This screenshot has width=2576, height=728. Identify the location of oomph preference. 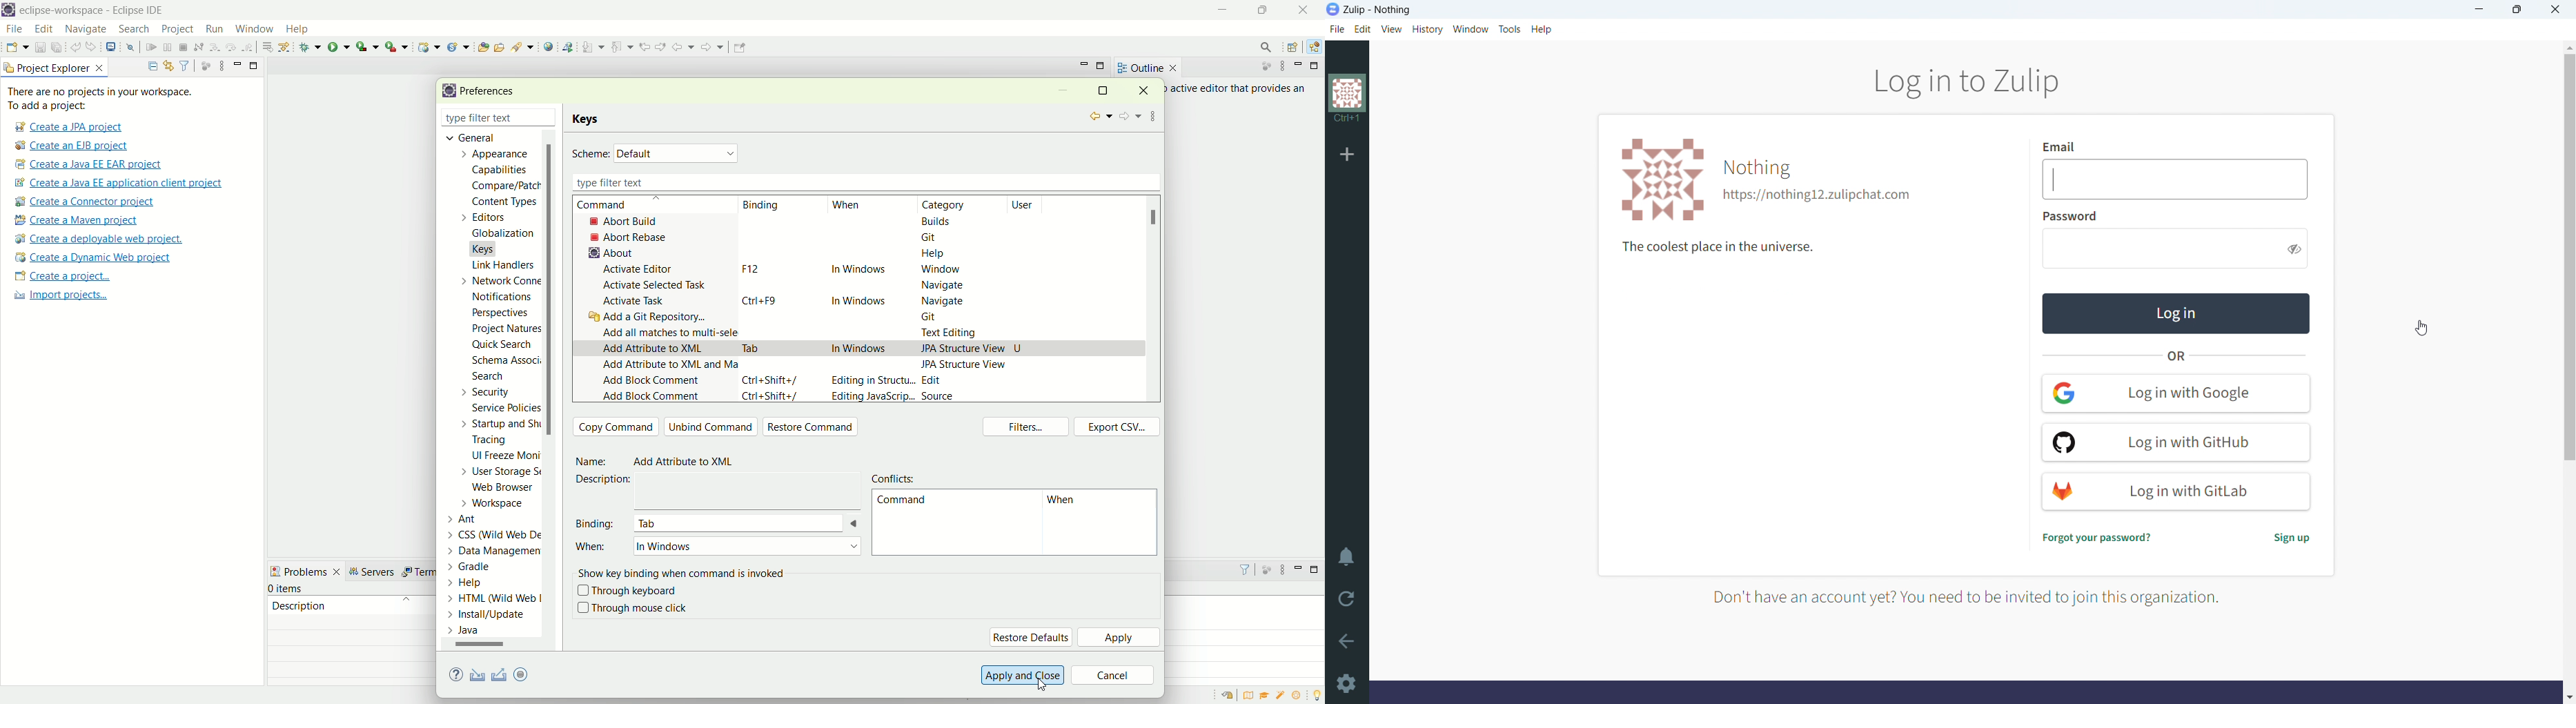
(523, 674).